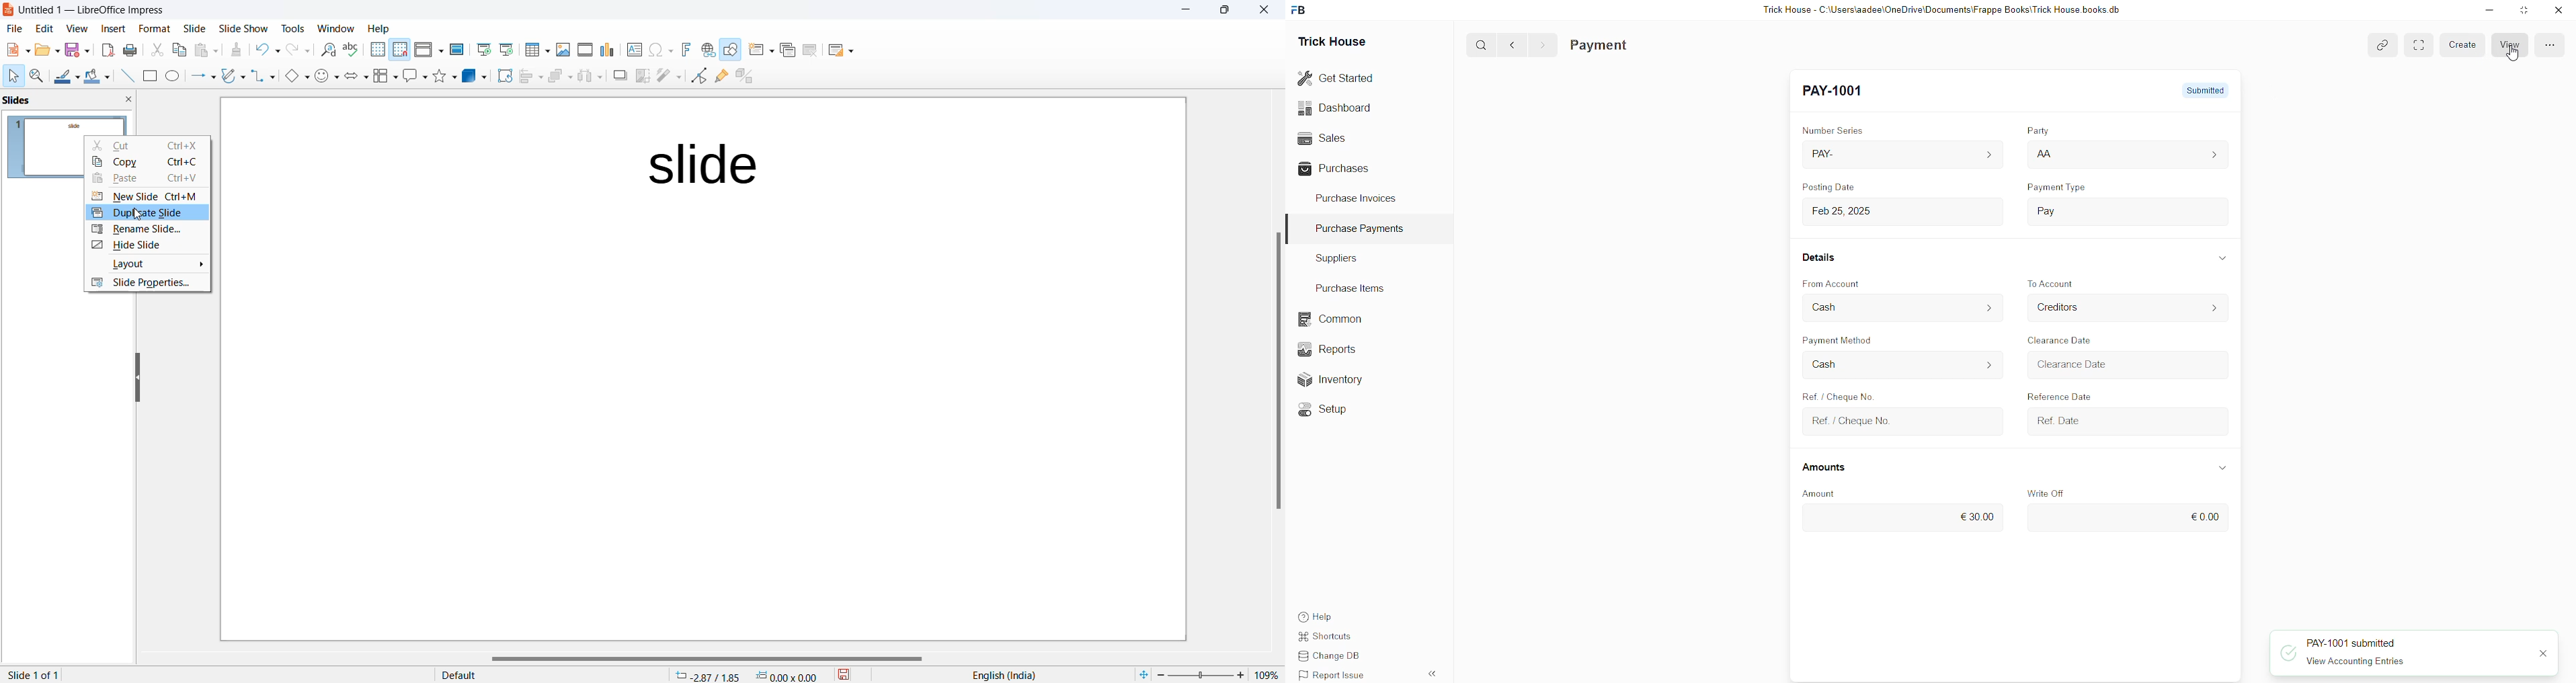 This screenshot has width=2576, height=700. What do you see at coordinates (326, 76) in the screenshot?
I see `symbol shapes` at bounding box center [326, 76].